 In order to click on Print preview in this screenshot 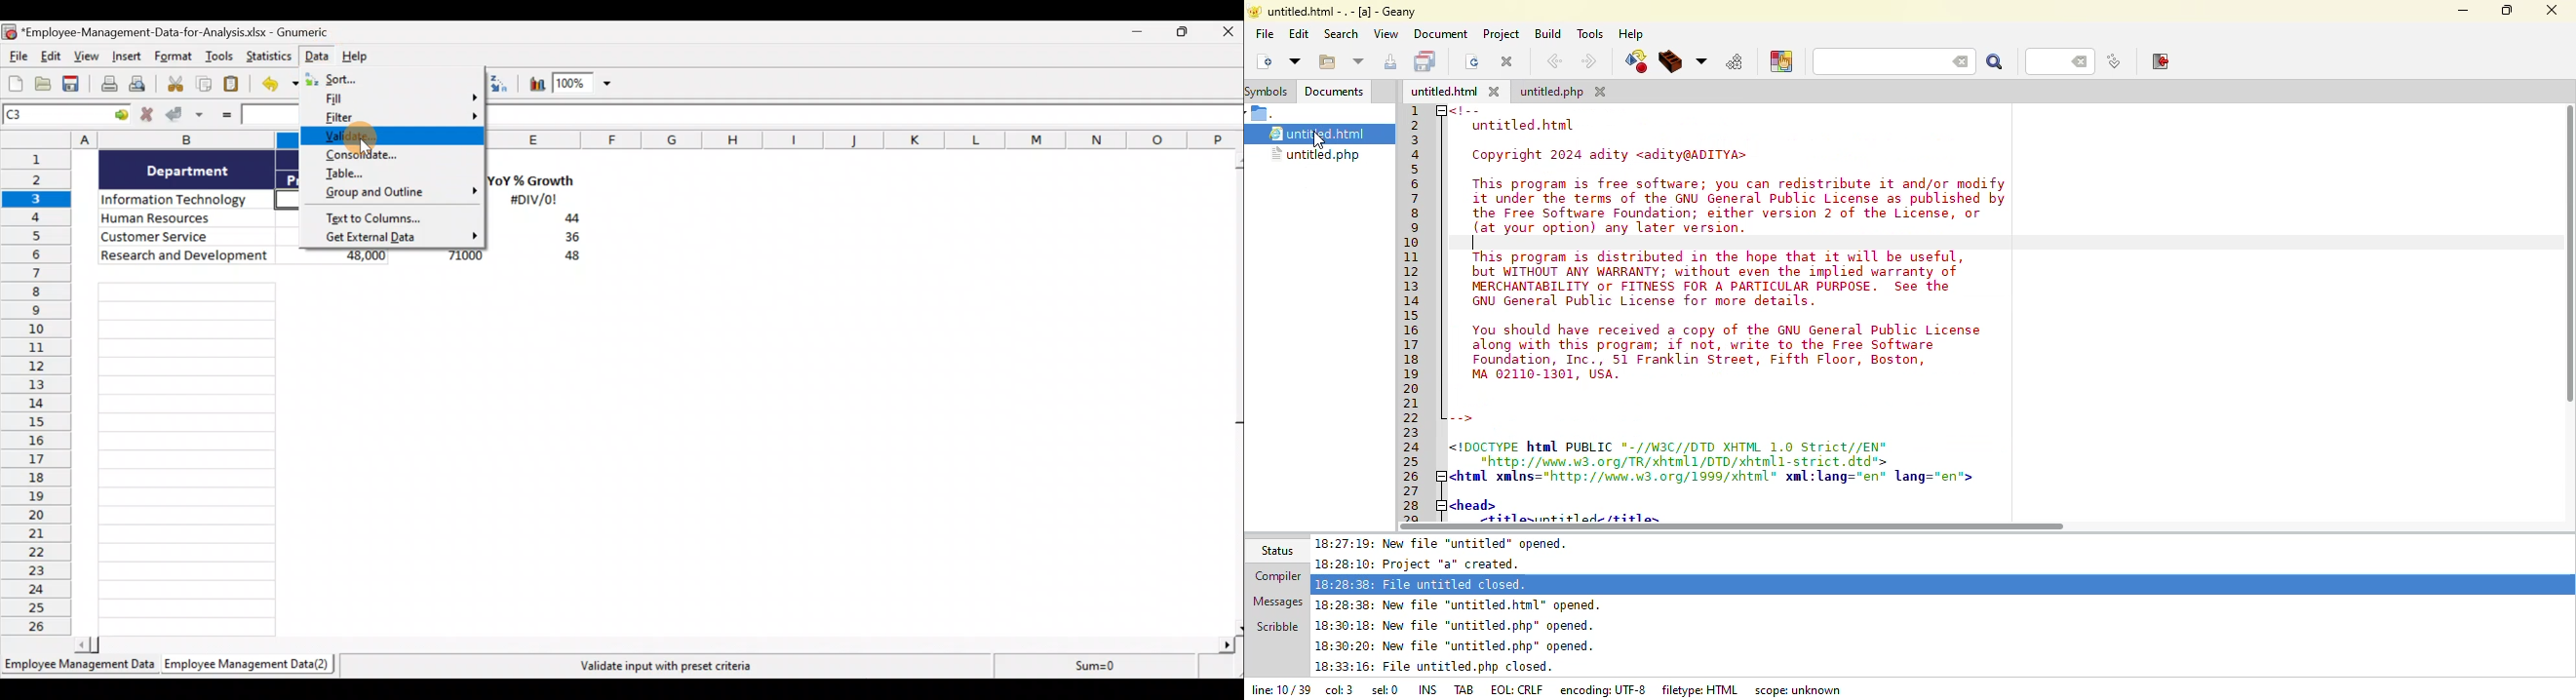, I will do `click(145, 87)`.